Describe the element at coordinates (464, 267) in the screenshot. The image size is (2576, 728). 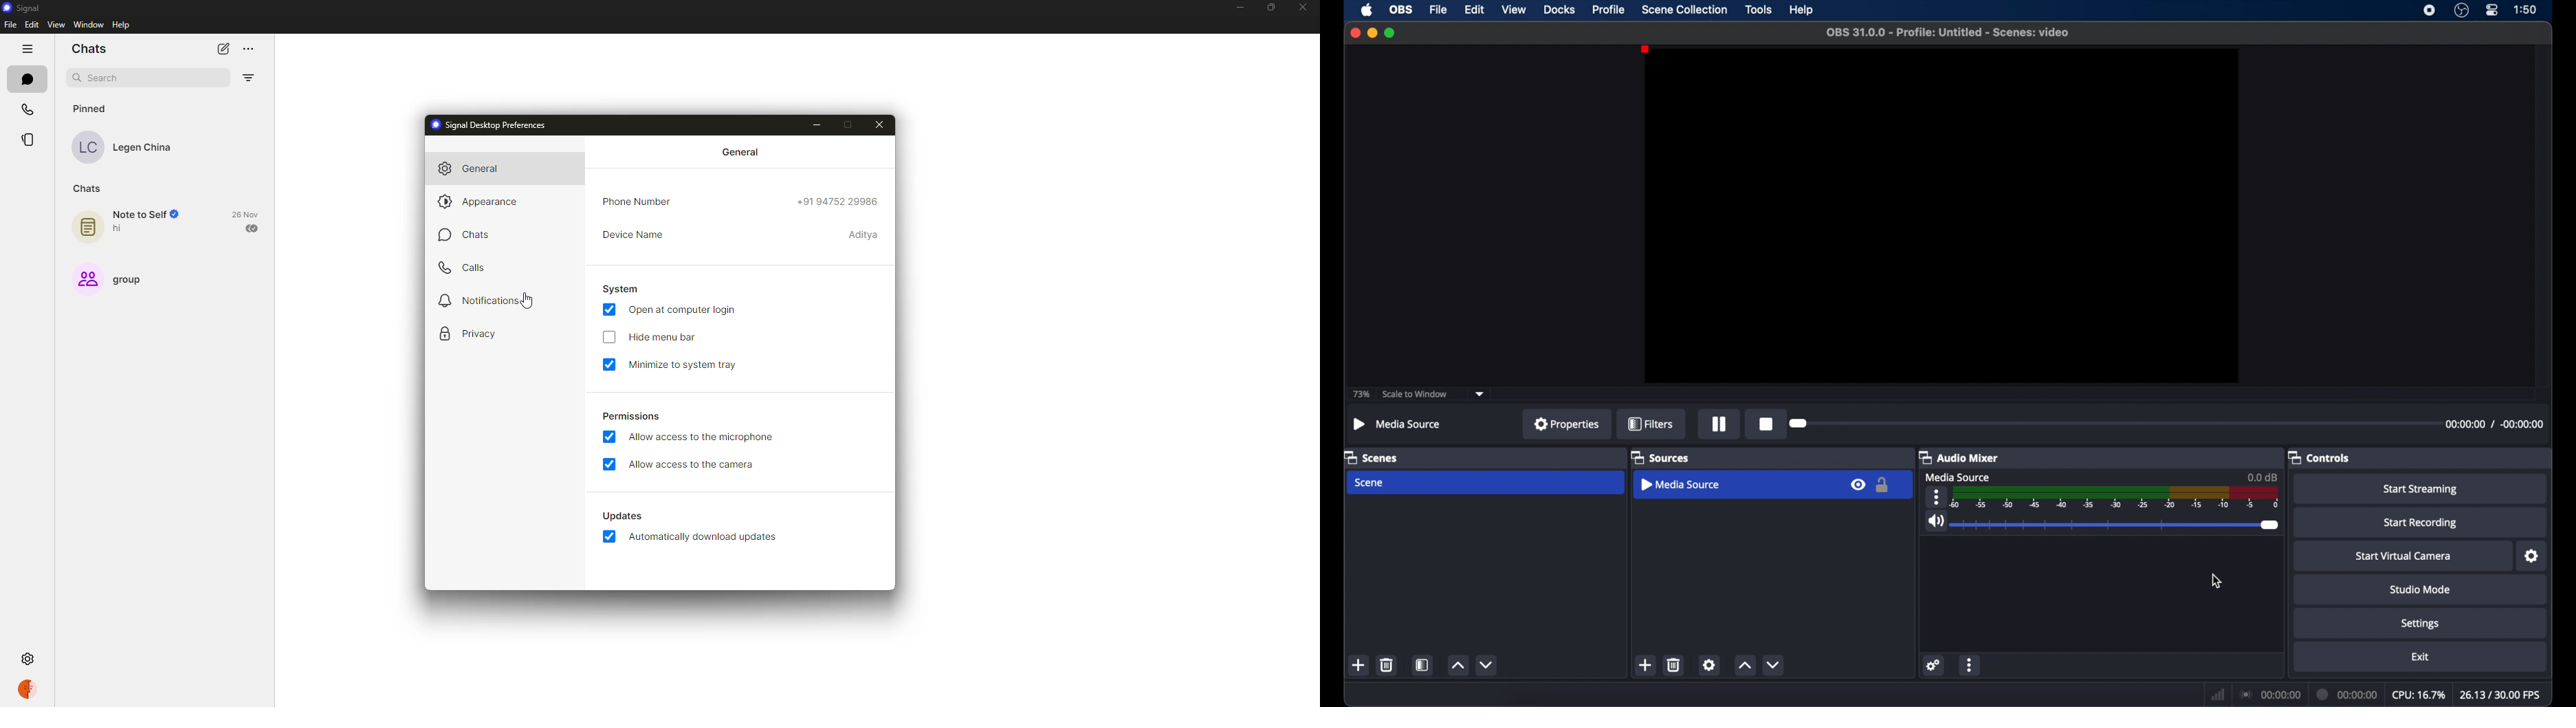
I see `calls` at that location.